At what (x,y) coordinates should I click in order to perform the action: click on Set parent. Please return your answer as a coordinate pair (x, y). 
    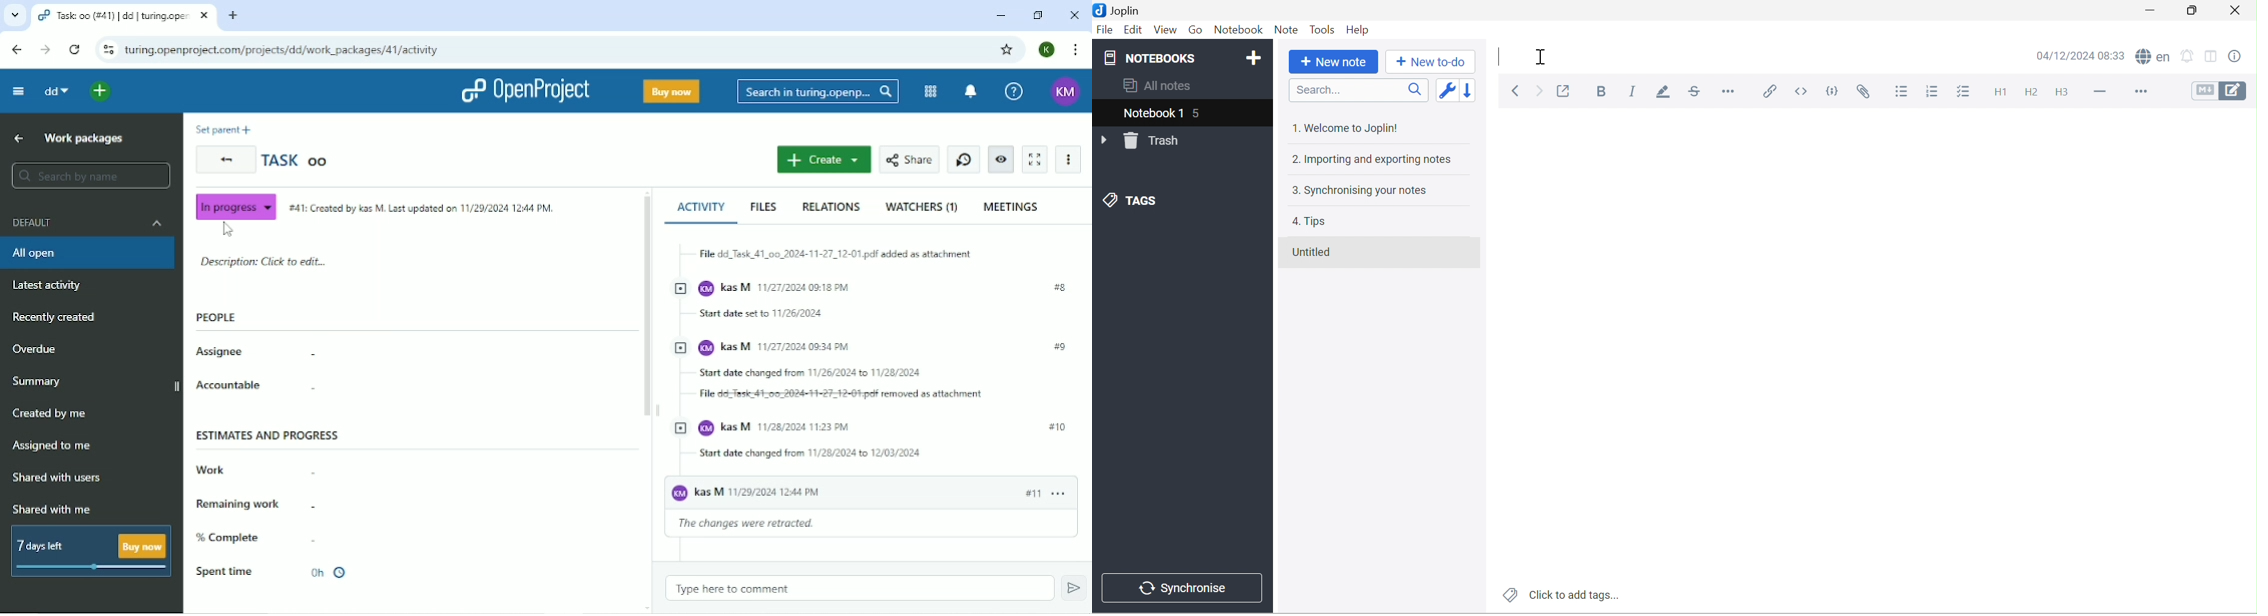
    Looking at the image, I should click on (223, 129).